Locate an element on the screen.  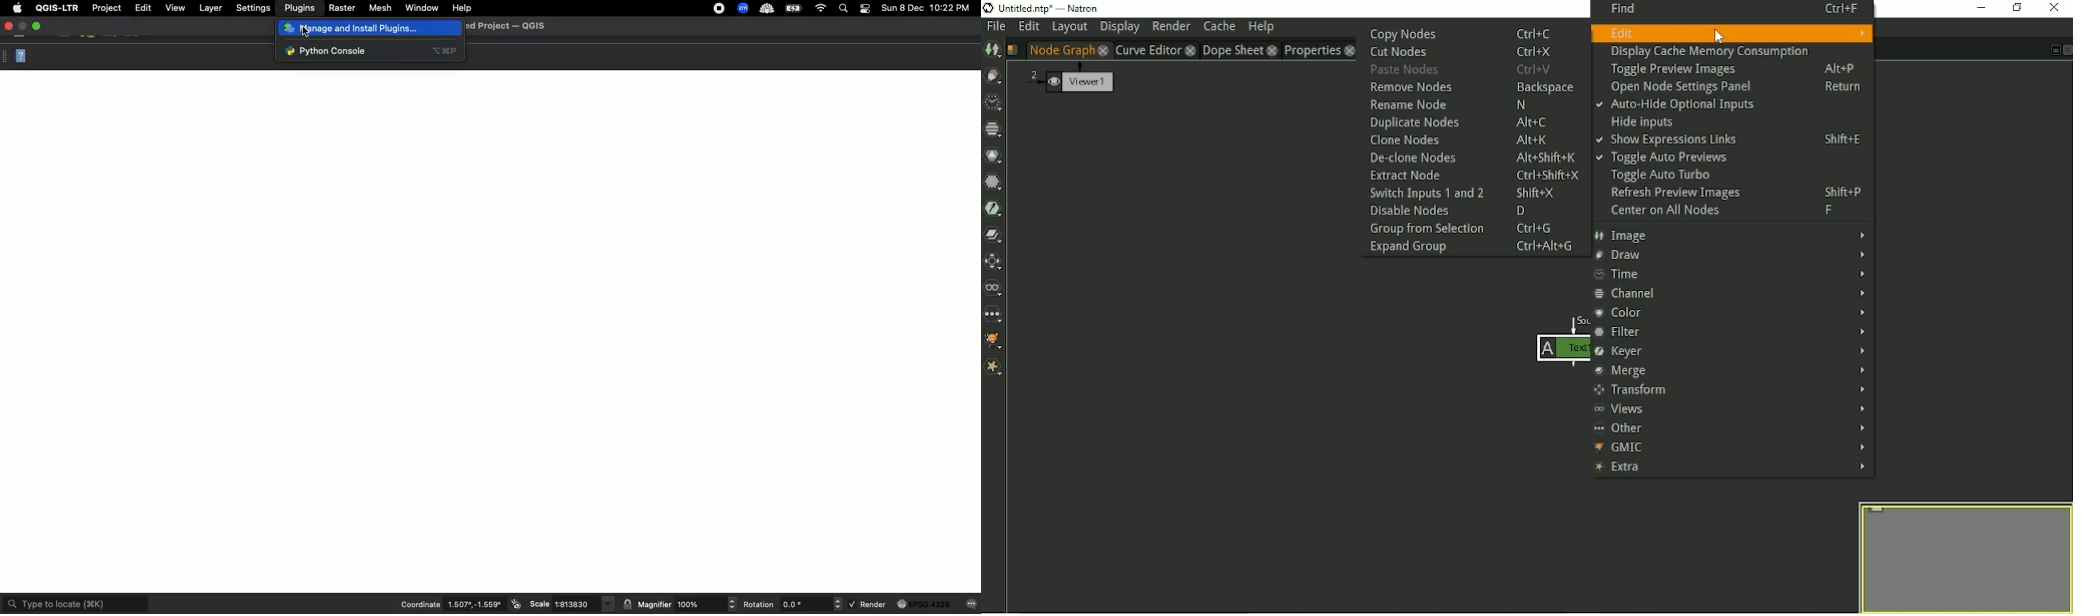
Scale is located at coordinates (585, 604).